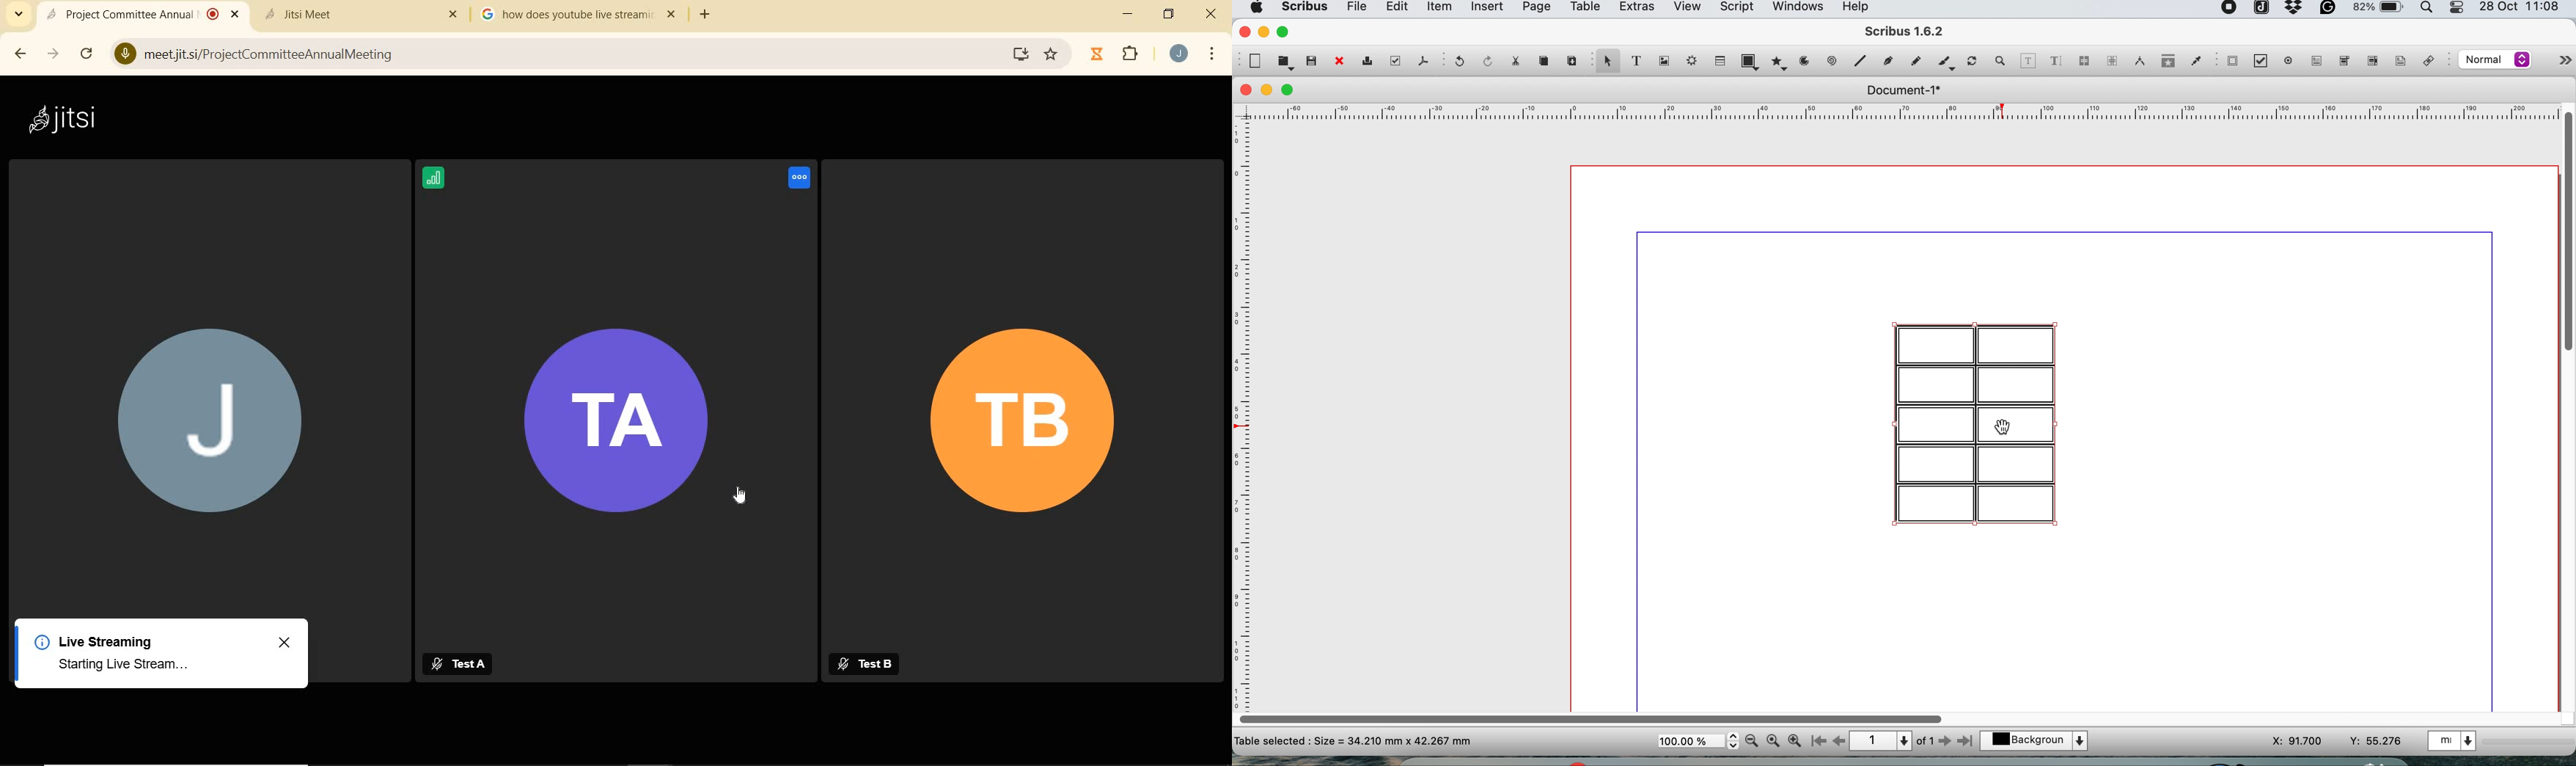  What do you see at coordinates (1905, 33) in the screenshot?
I see `scribus` at bounding box center [1905, 33].